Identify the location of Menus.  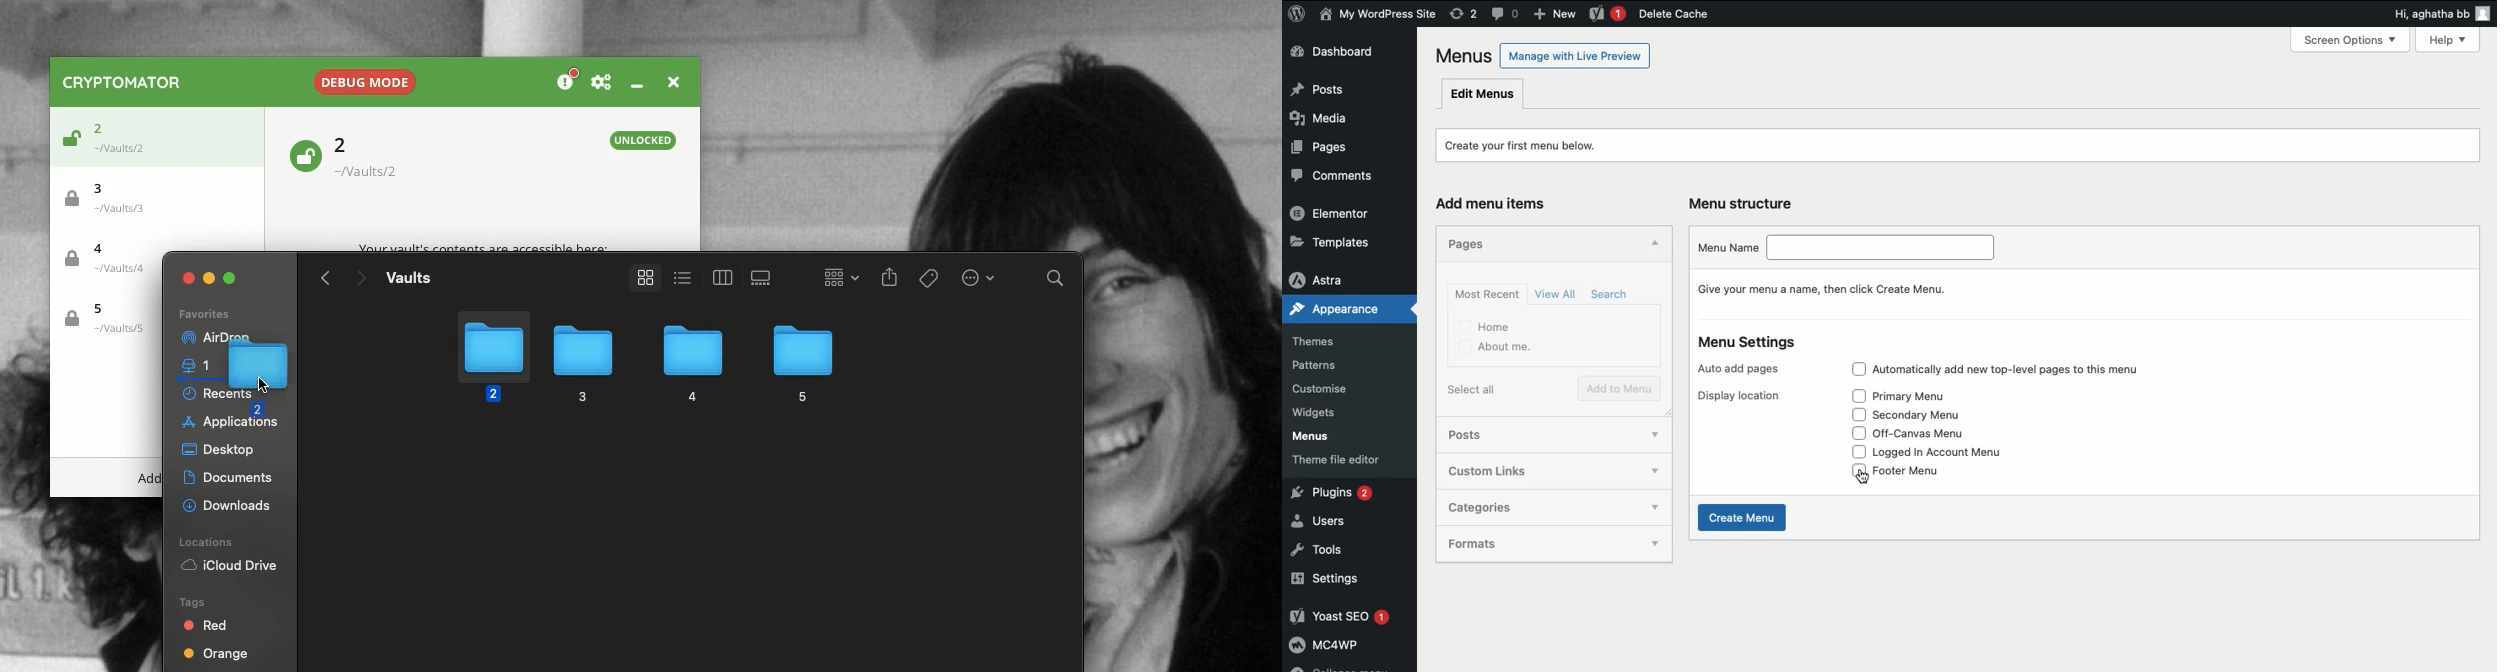
(1323, 438).